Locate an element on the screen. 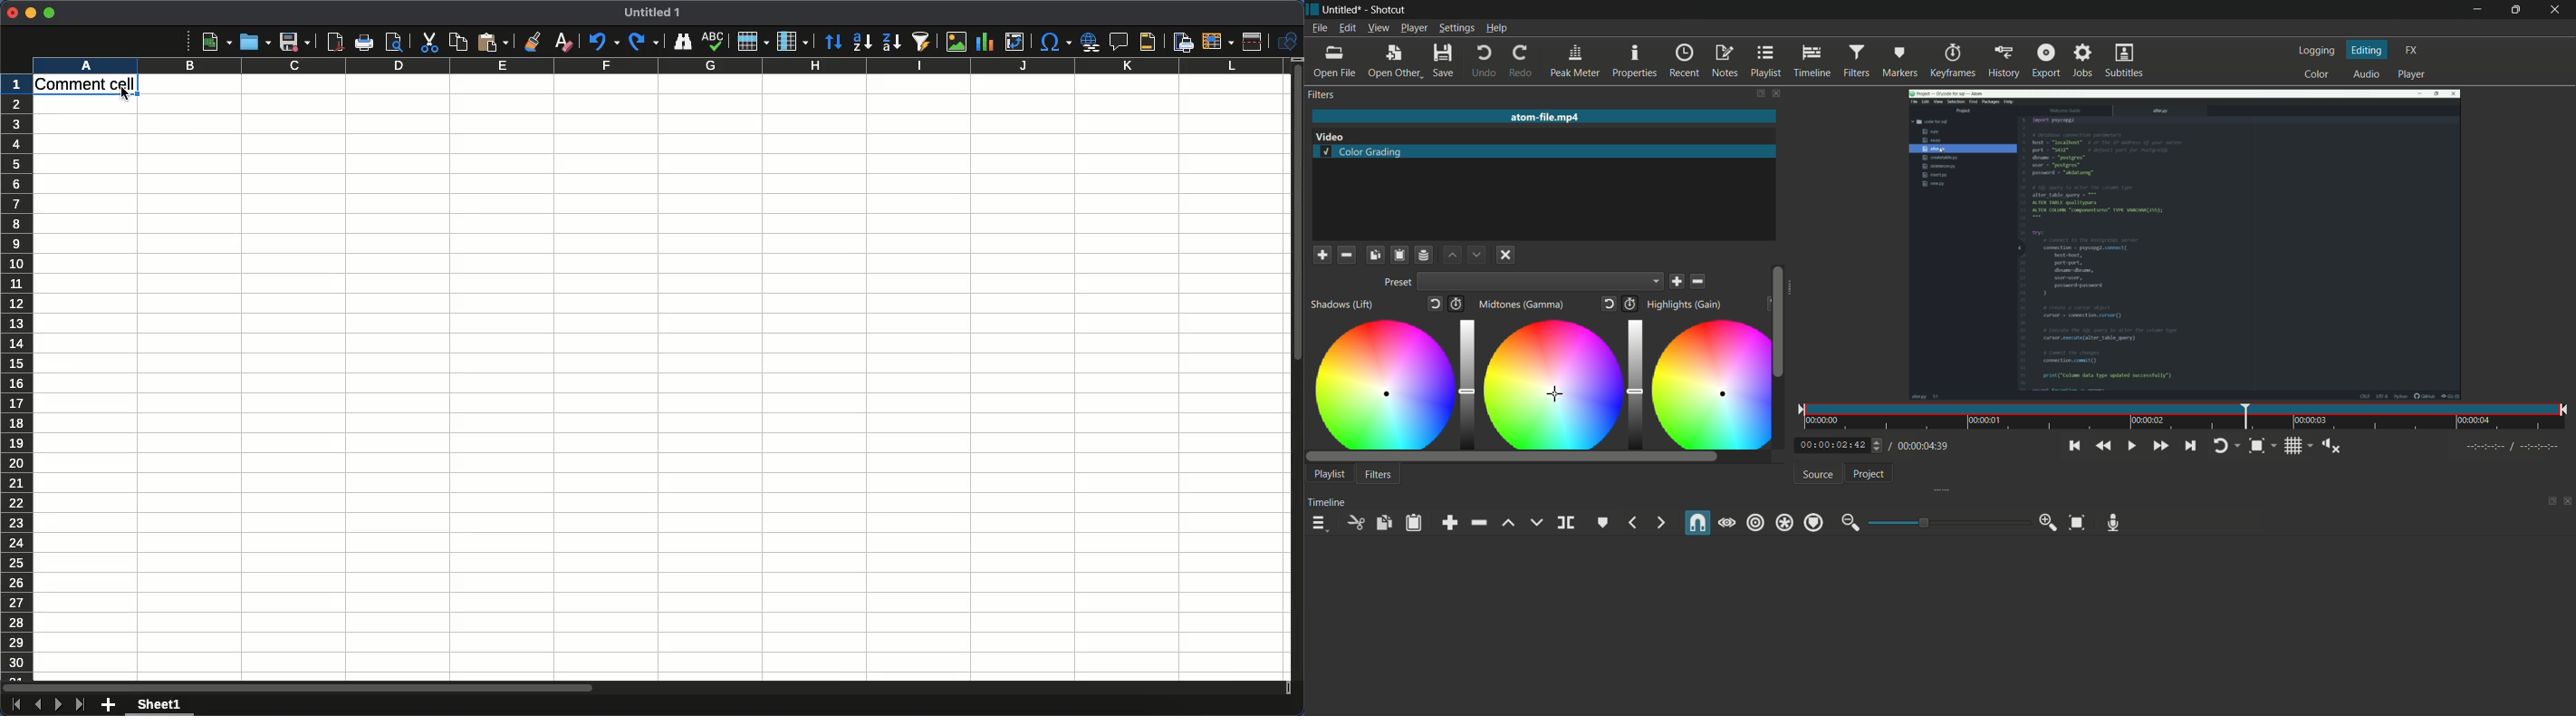 The height and width of the screenshot is (728, 2576). adjustment bar is located at coordinates (1946, 522).